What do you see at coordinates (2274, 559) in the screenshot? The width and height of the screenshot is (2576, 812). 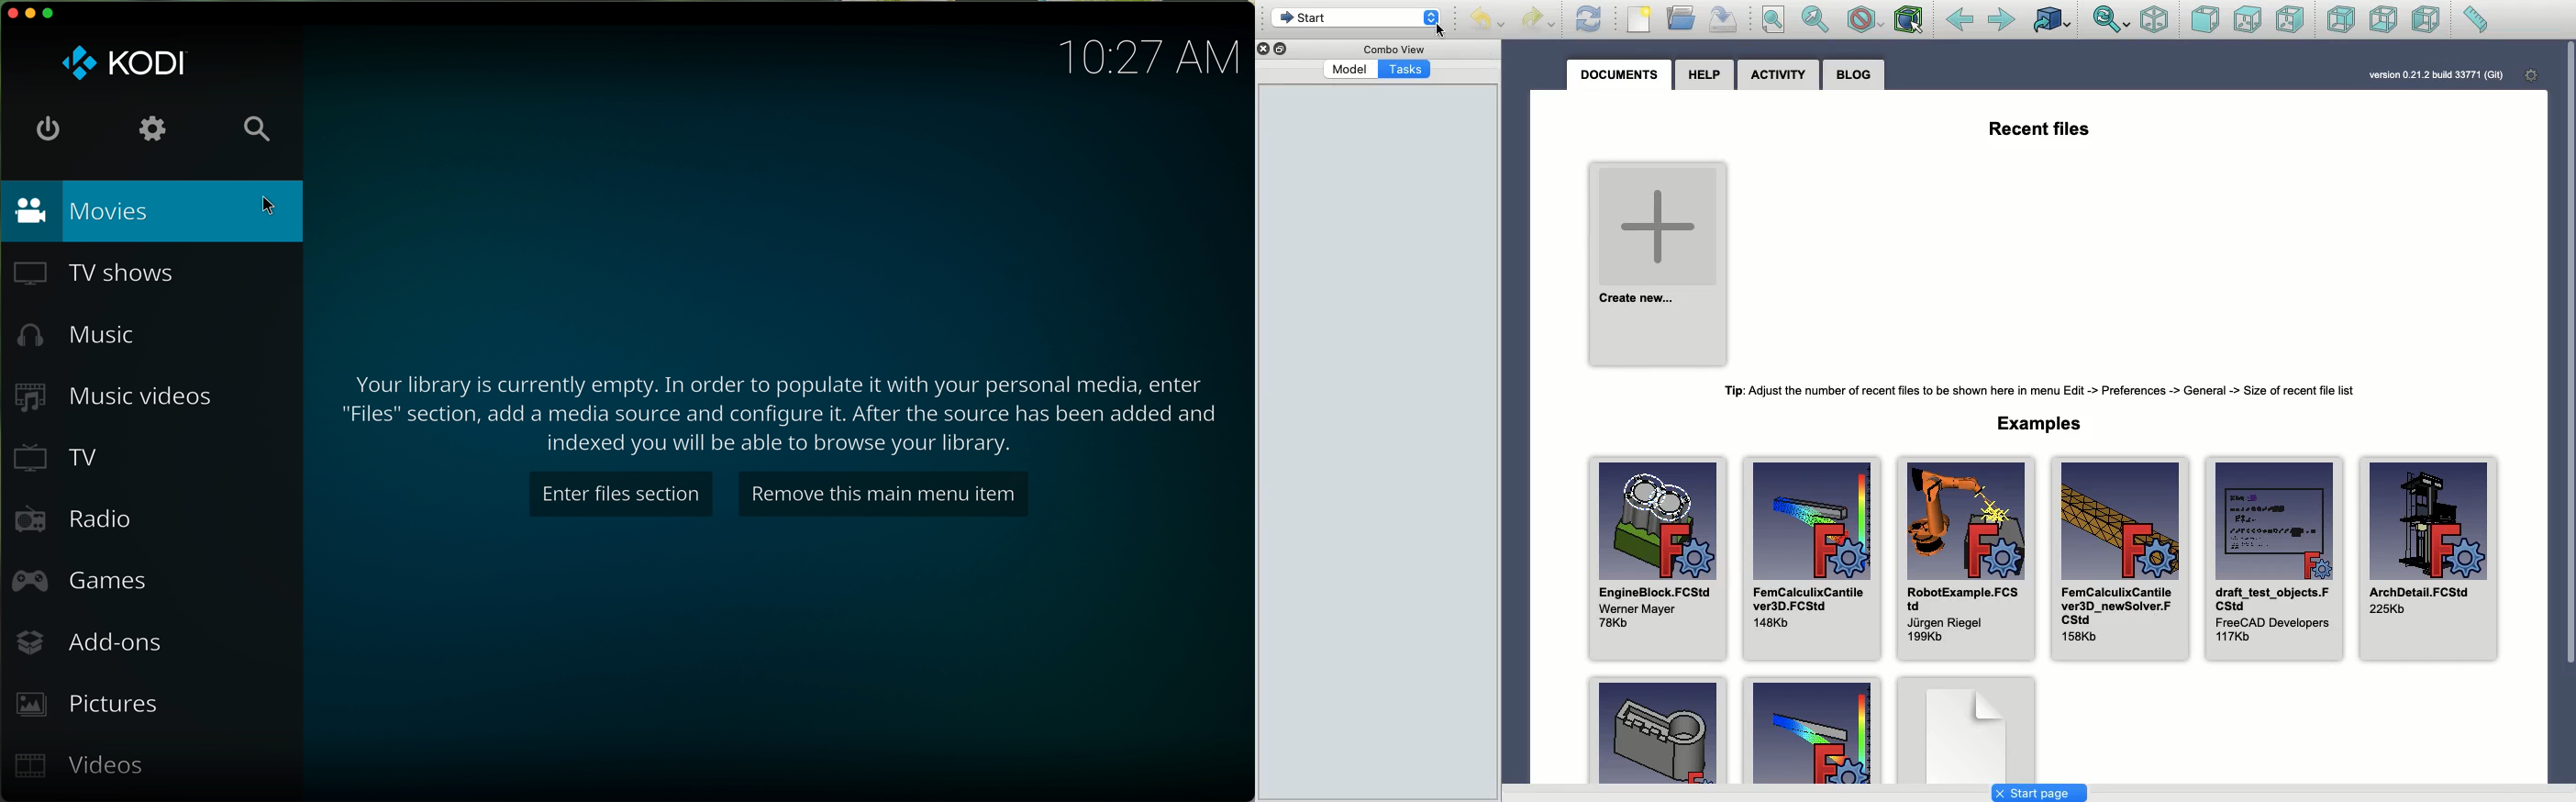 I see `draft_test_objects.FCStd FreeCAD Developers 117Kb` at bounding box center [2274, 559].